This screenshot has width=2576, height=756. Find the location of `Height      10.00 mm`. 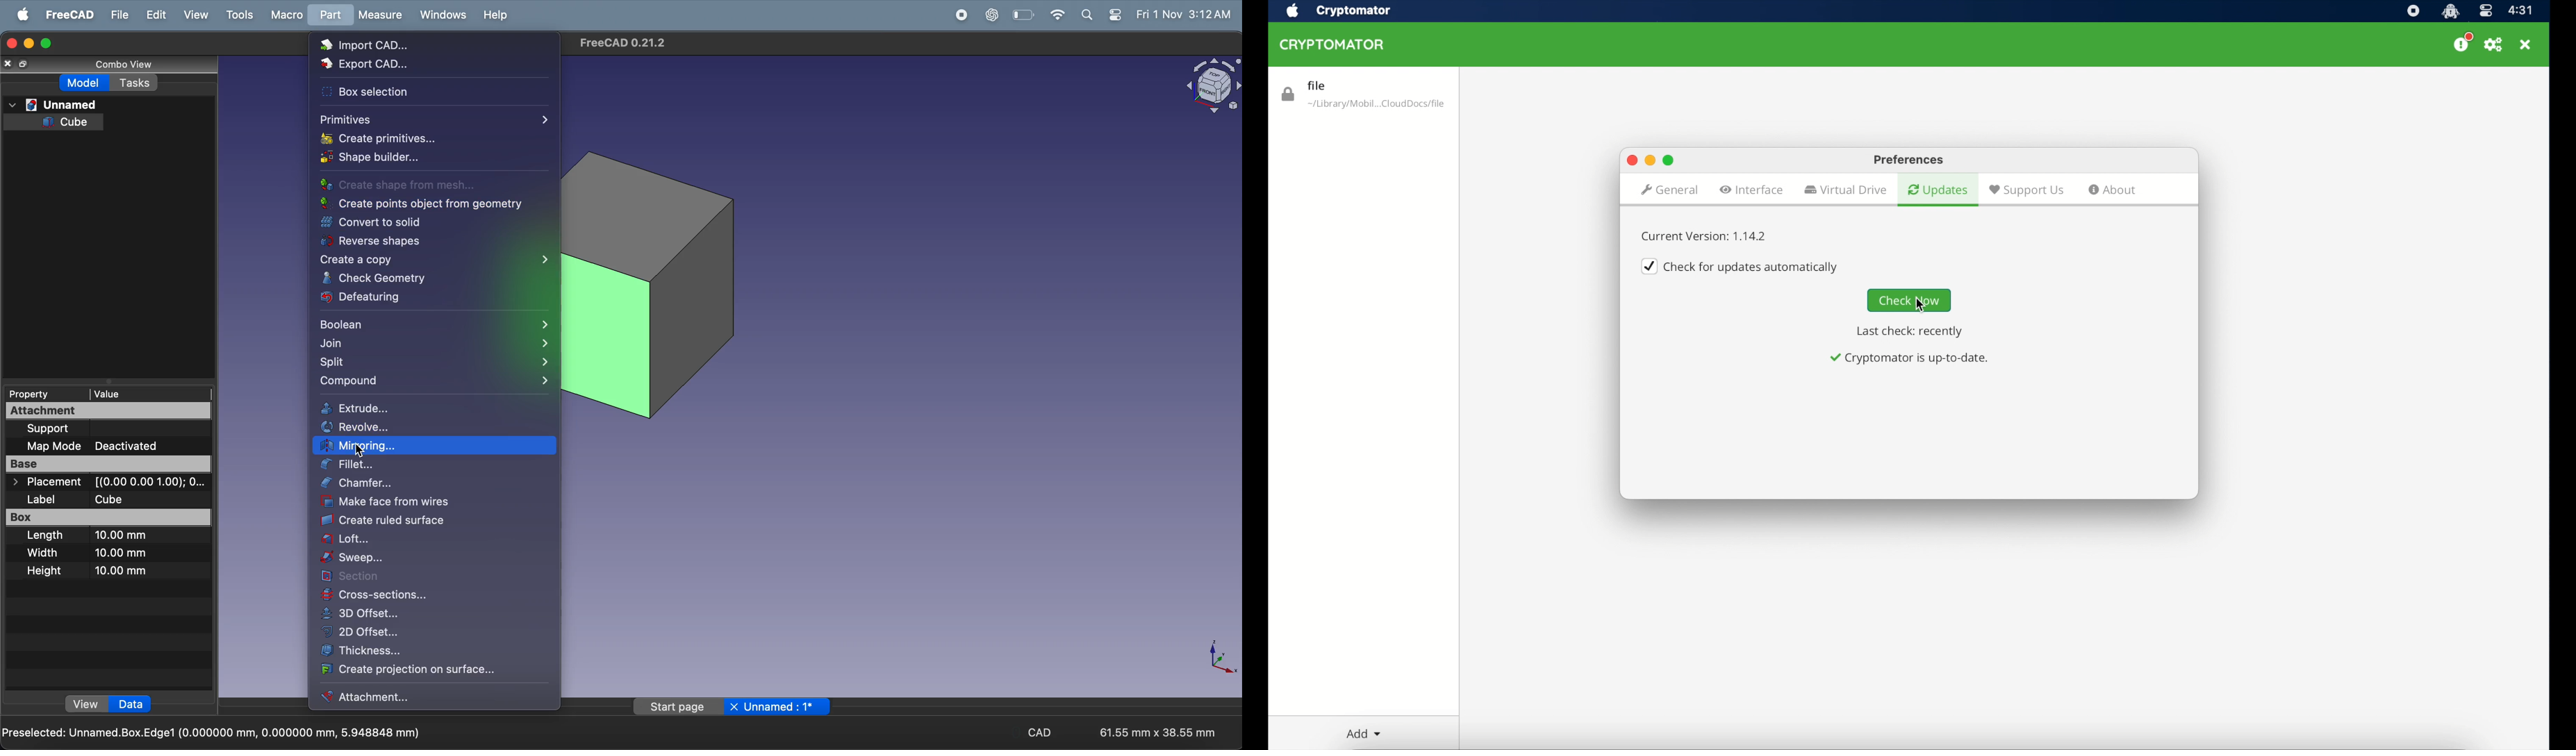

Height      10.00 mm is located at coordinates (94, 570).